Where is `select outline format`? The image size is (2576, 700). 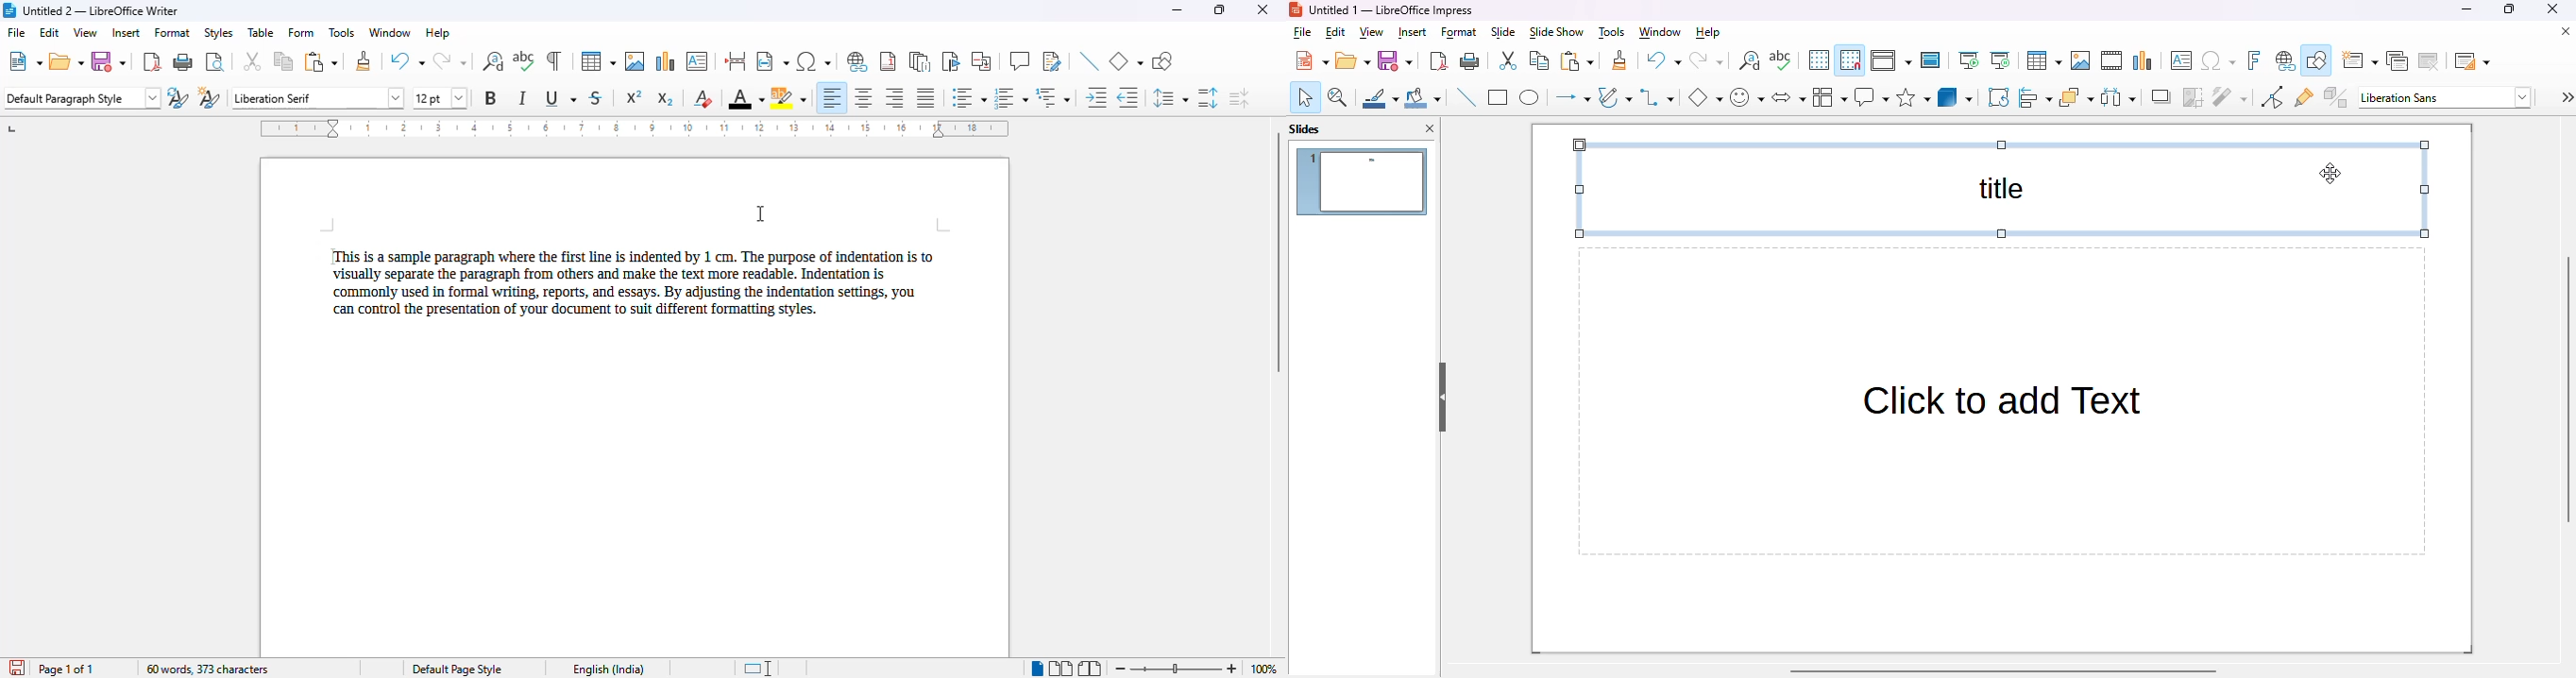 select outline format is located at coordinates (1052, 97).